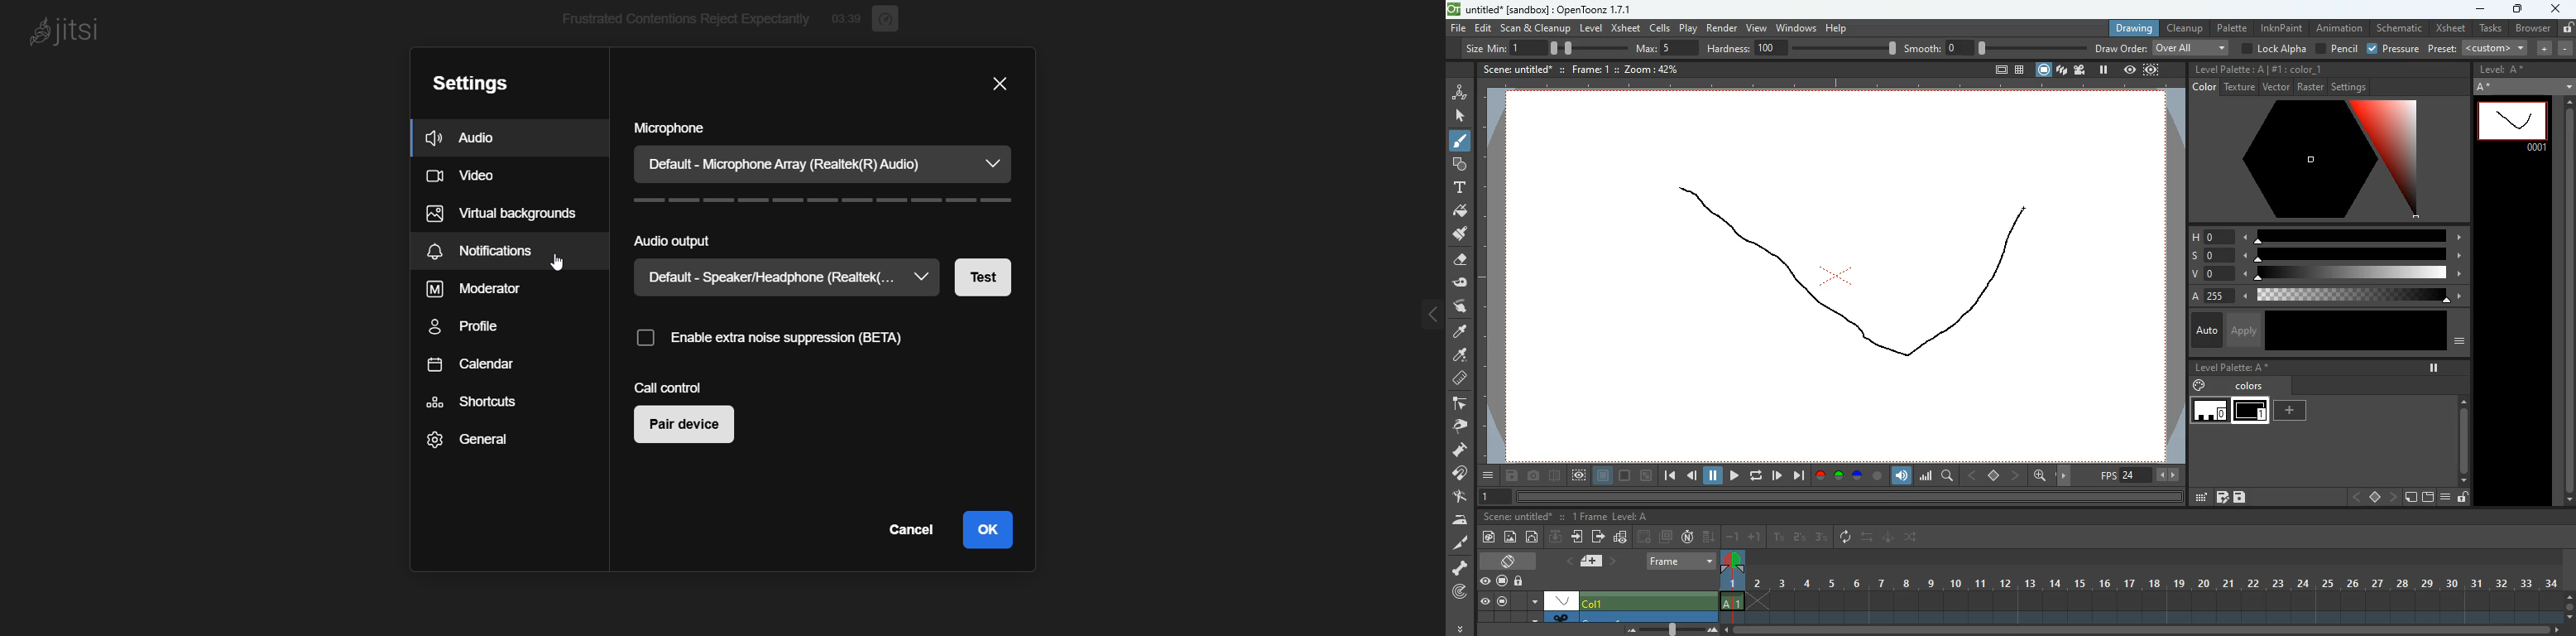 The width and height of the screenshot is (2576, 644). Describe the element at coordinates (2251, 412) in the screenshot. I see `frame 1` at that location.